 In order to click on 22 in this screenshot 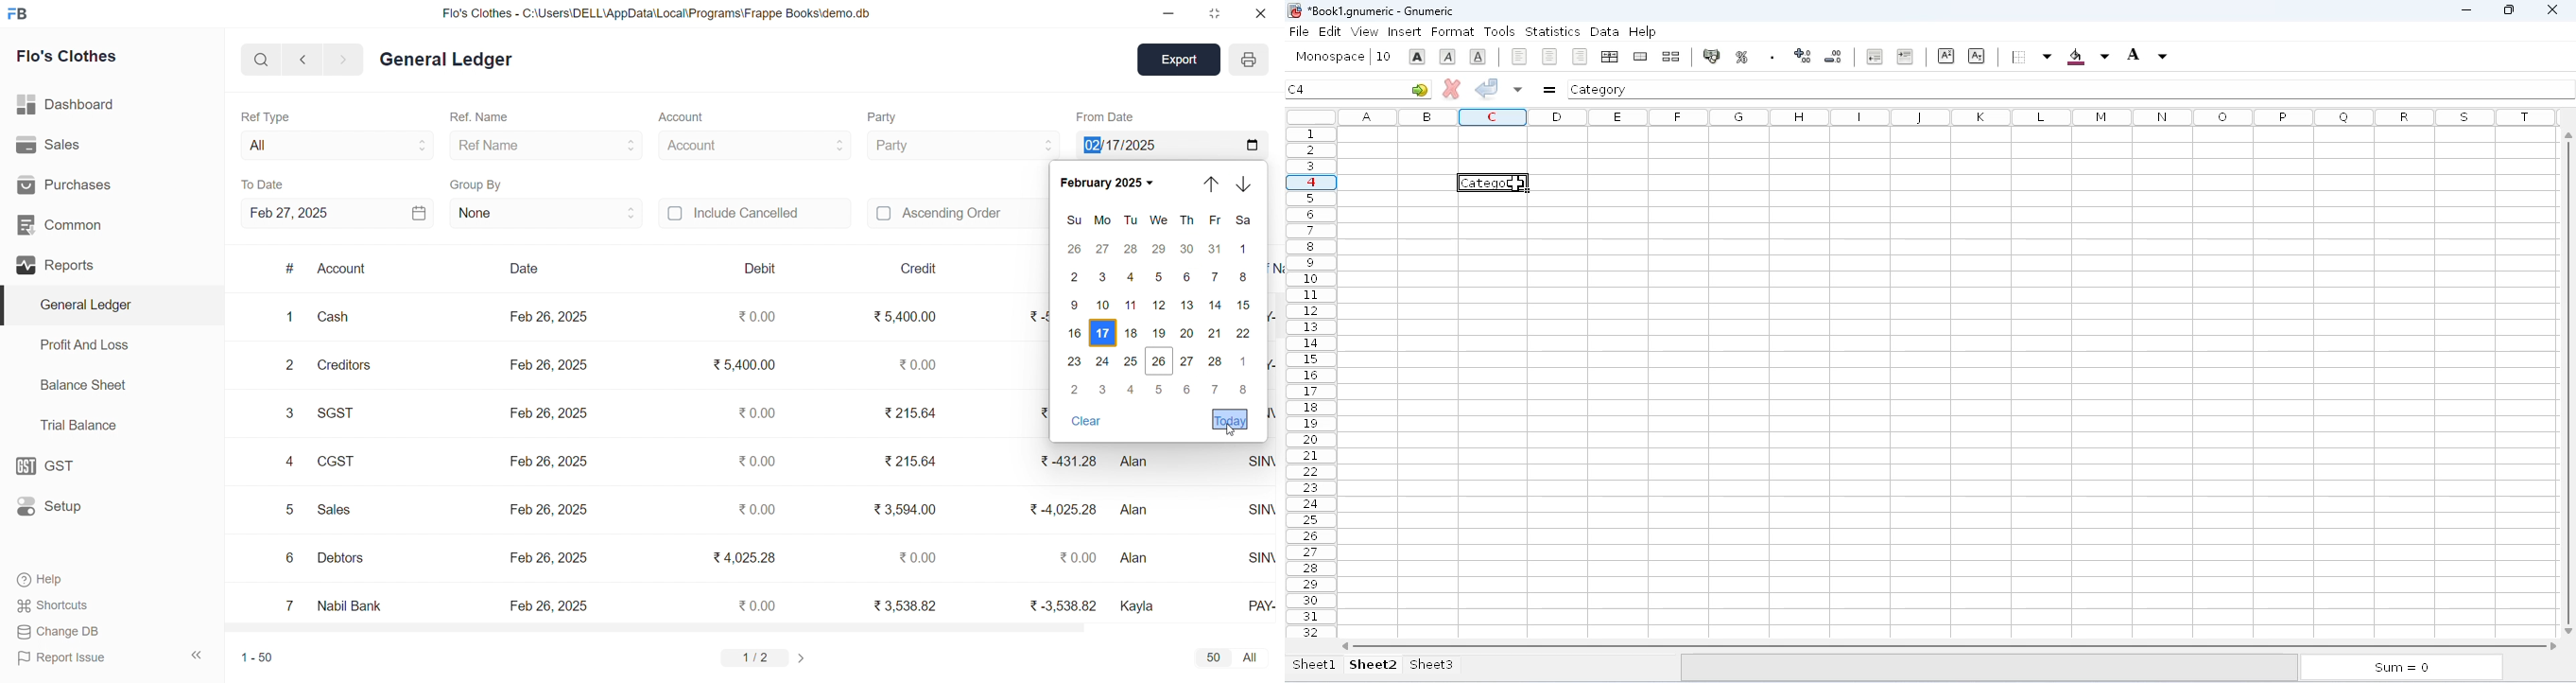, I will do `click(1246, 333)`.